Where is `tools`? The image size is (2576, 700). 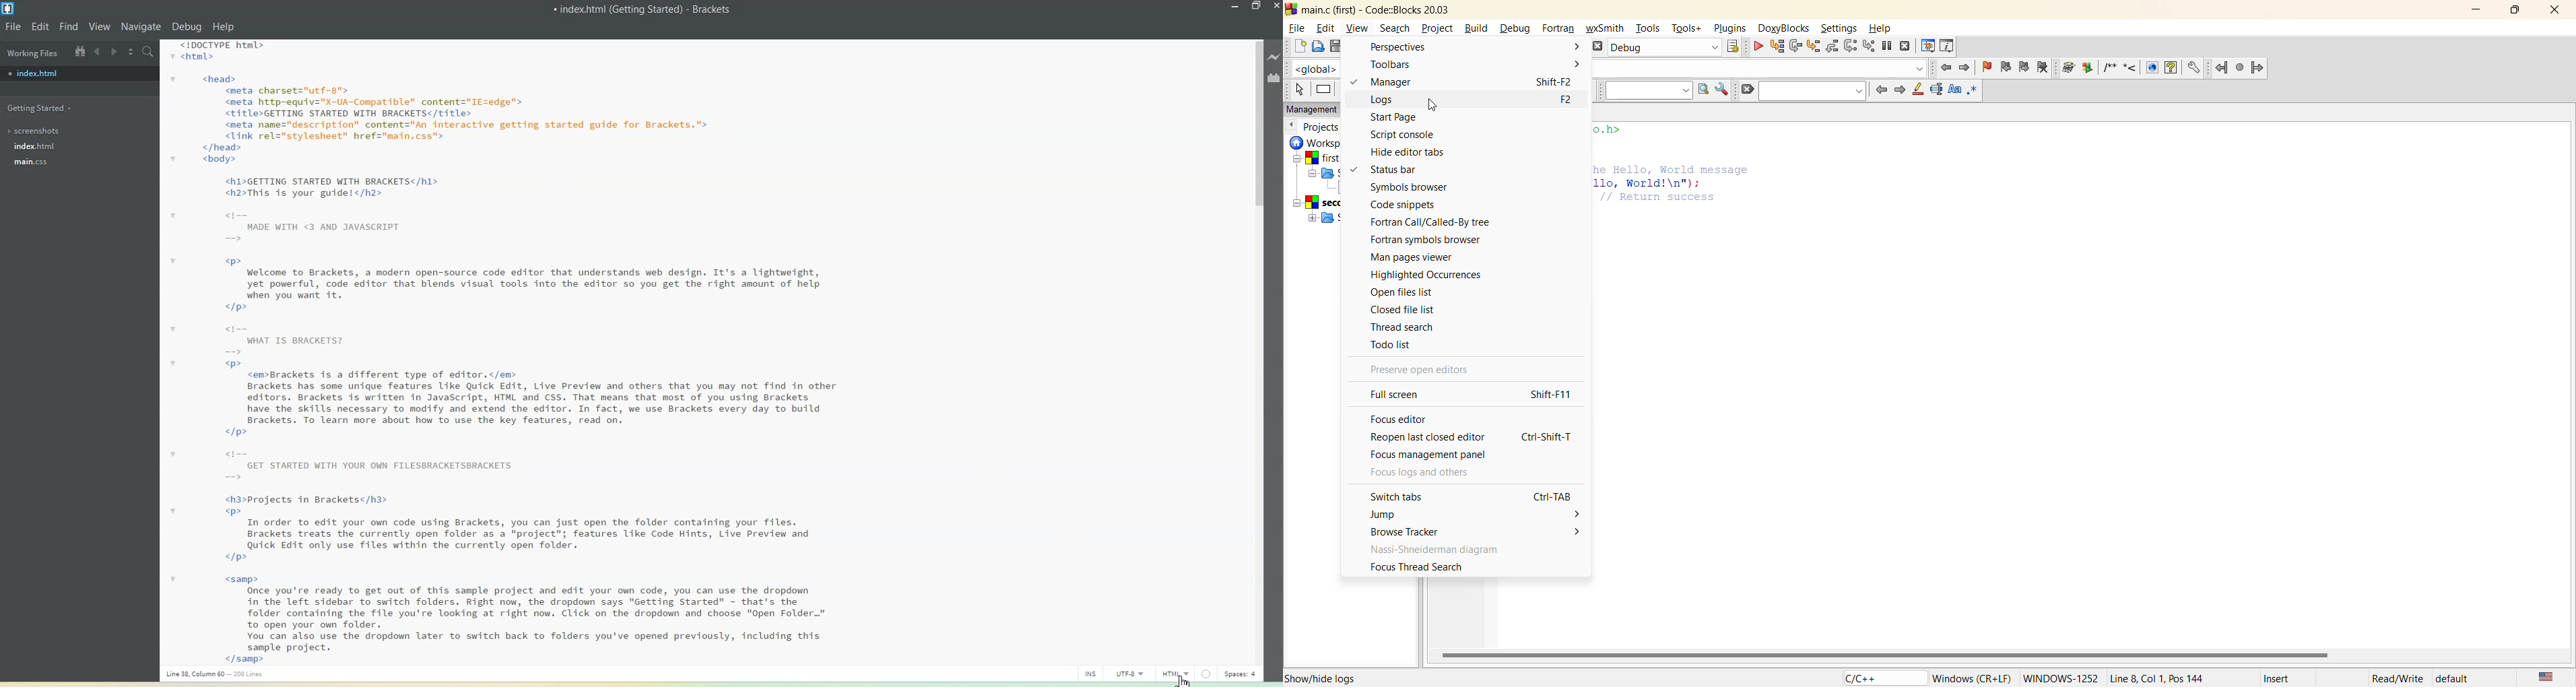 tools is located at coordinates (1649, 28).